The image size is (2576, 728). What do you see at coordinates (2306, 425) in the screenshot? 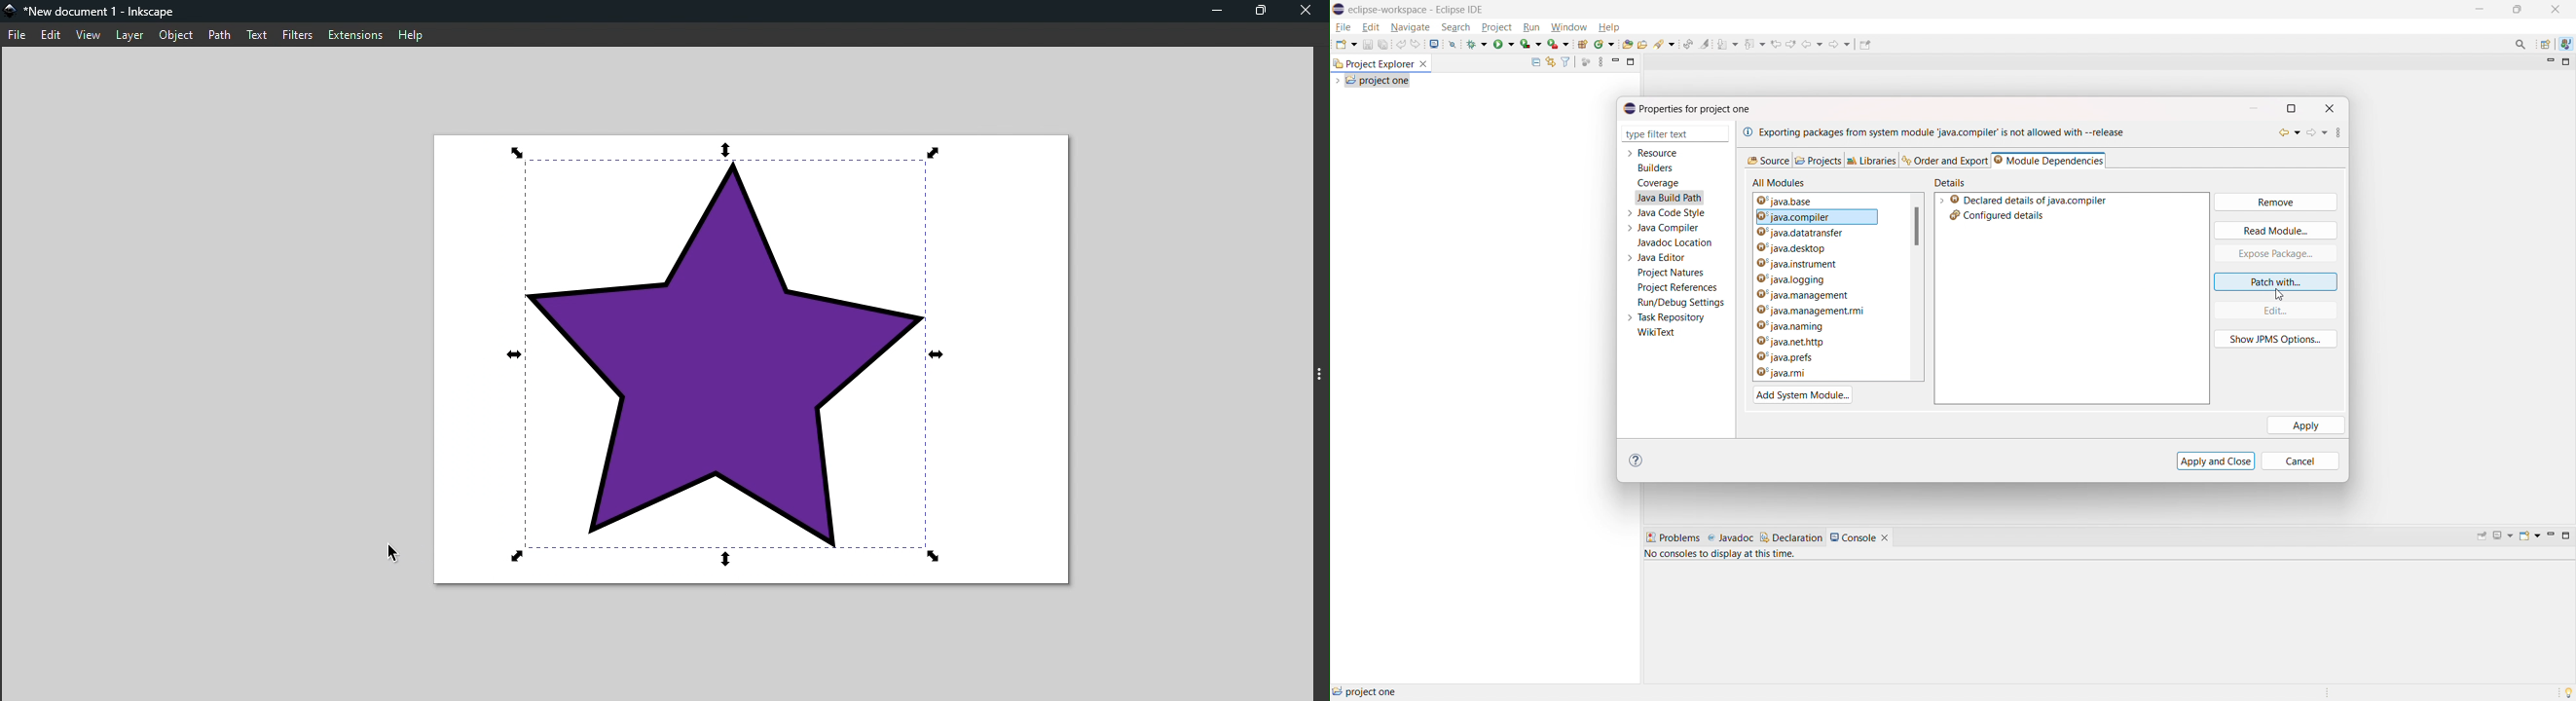
I see `apply` at bounding box center [2306, 425].